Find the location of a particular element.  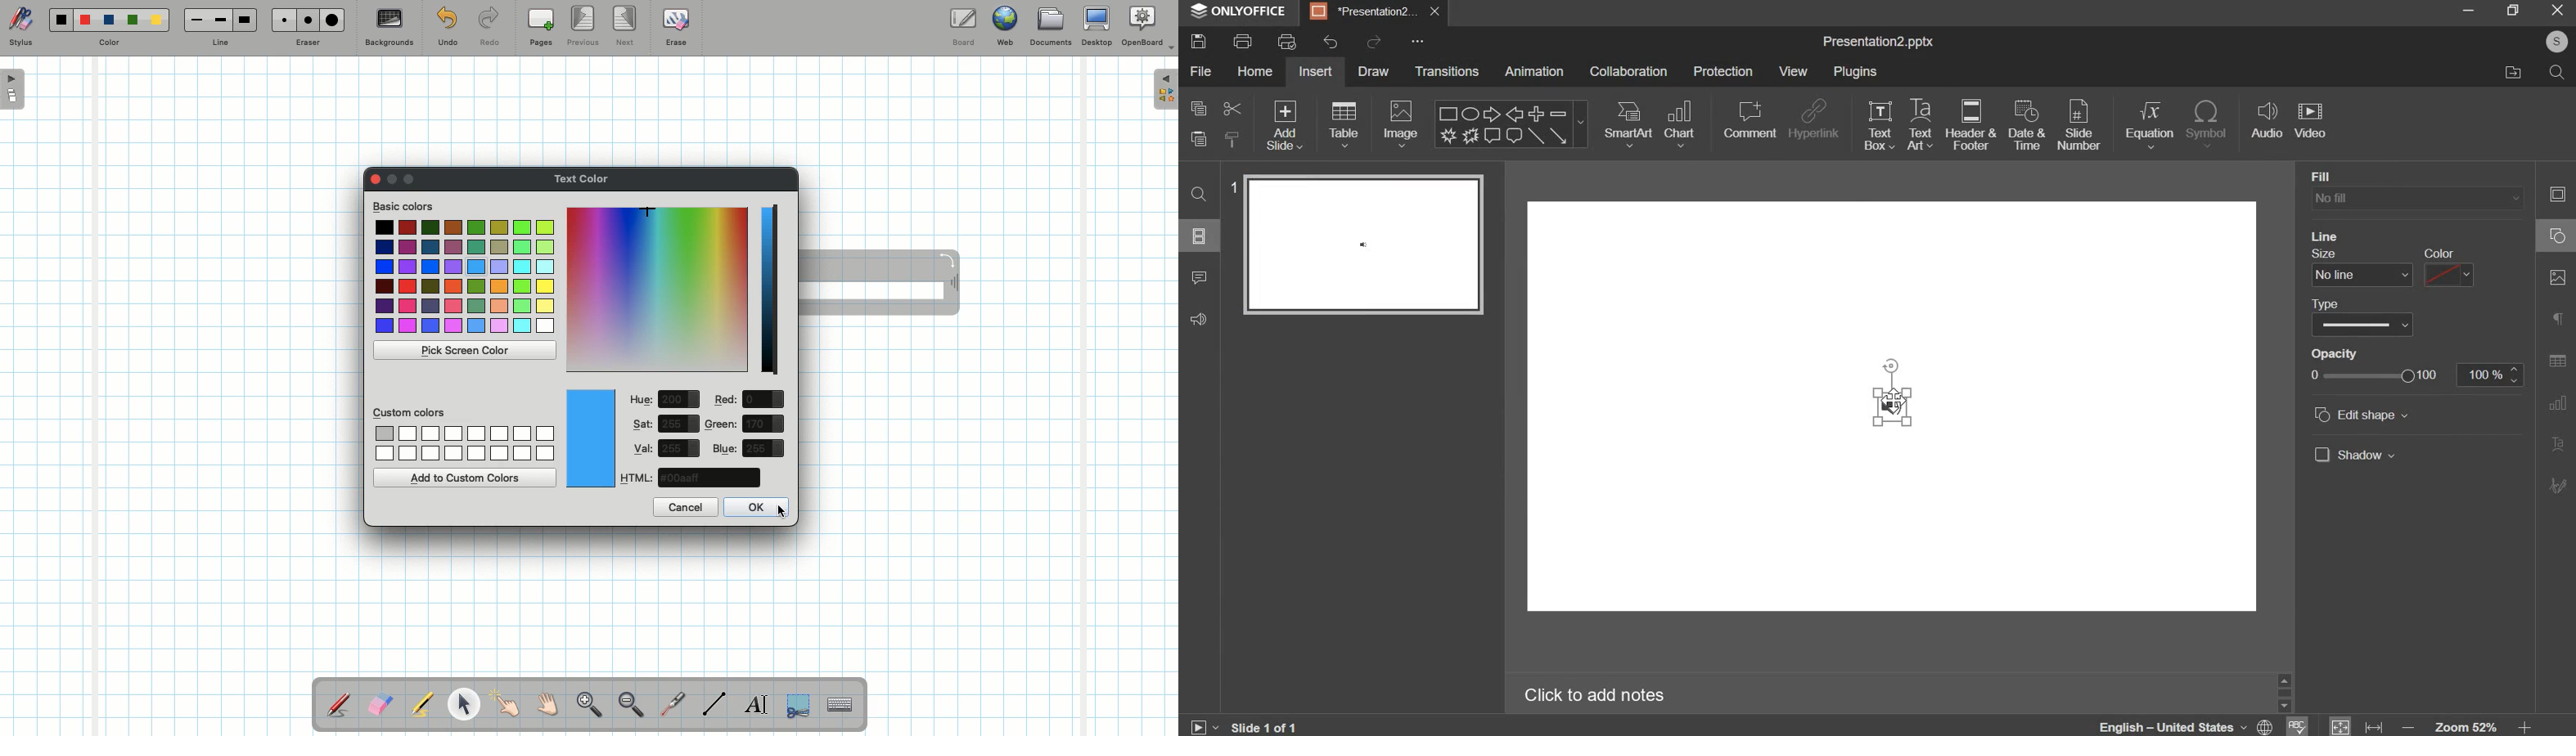

type is located at coordinates (2325, 304).